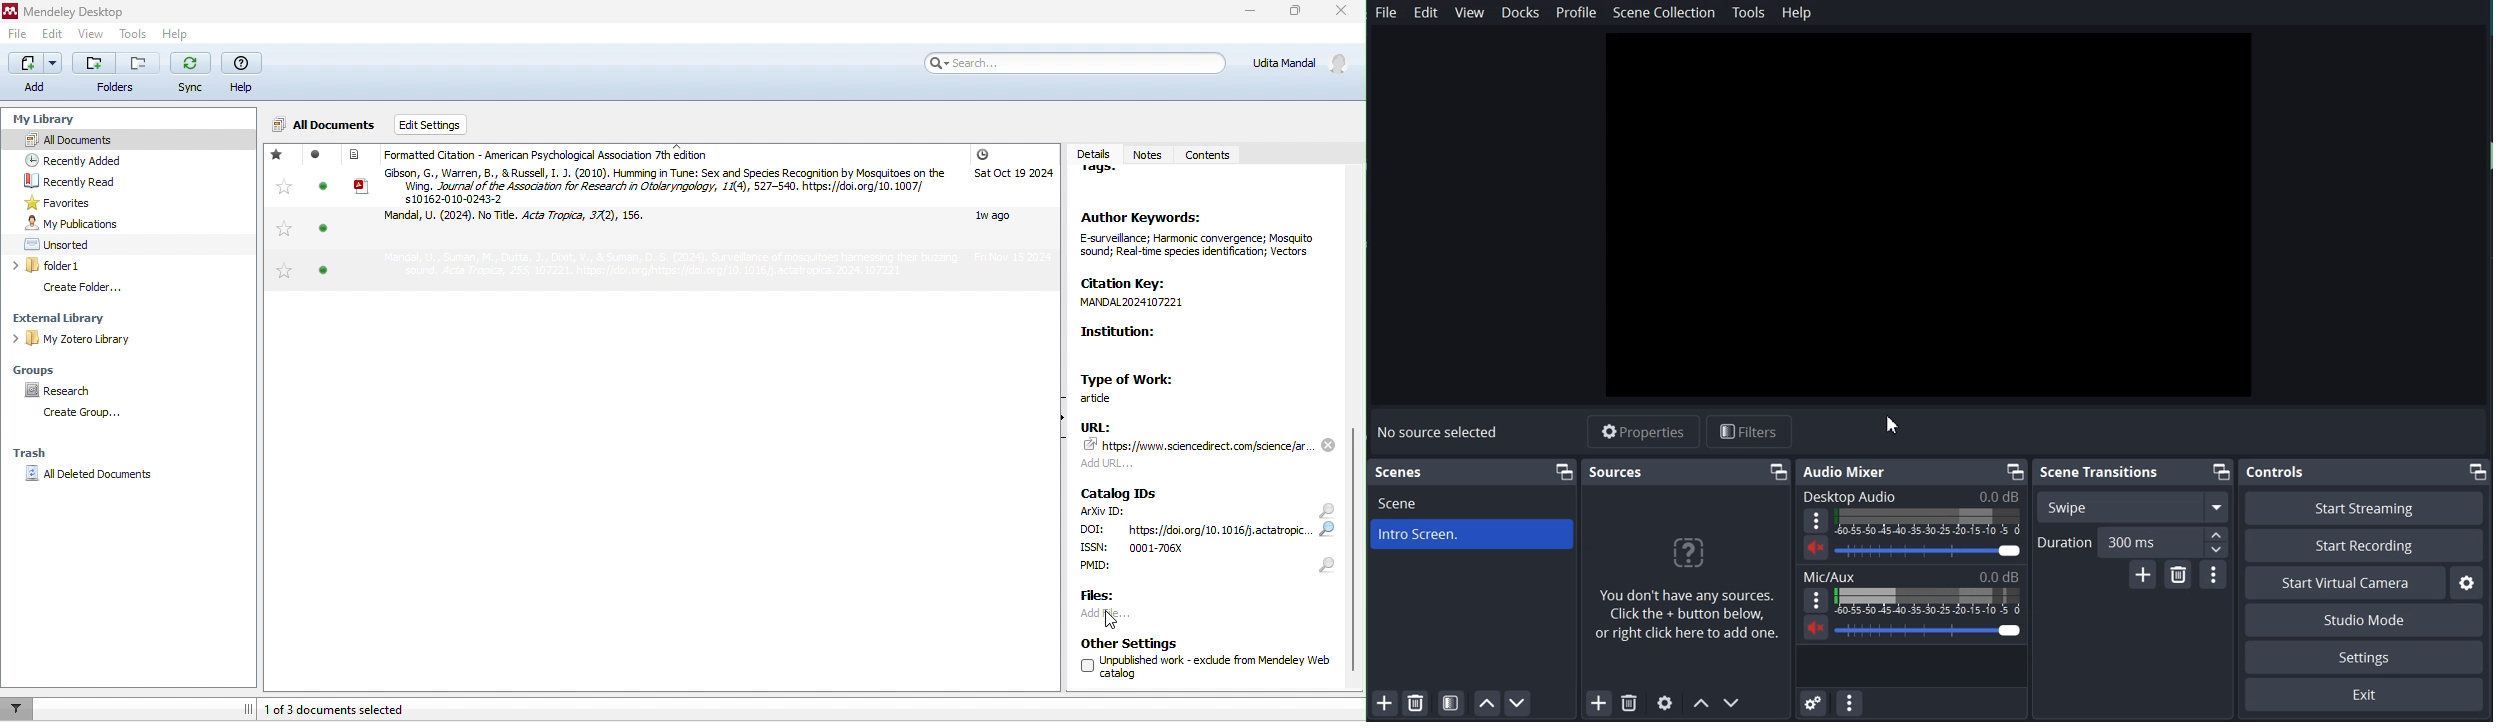 The image size is (2520, 728). What do you see at coordinates (1521, 12) in the screenshot?
I see `Docks` at bounding box center [1521, 12].